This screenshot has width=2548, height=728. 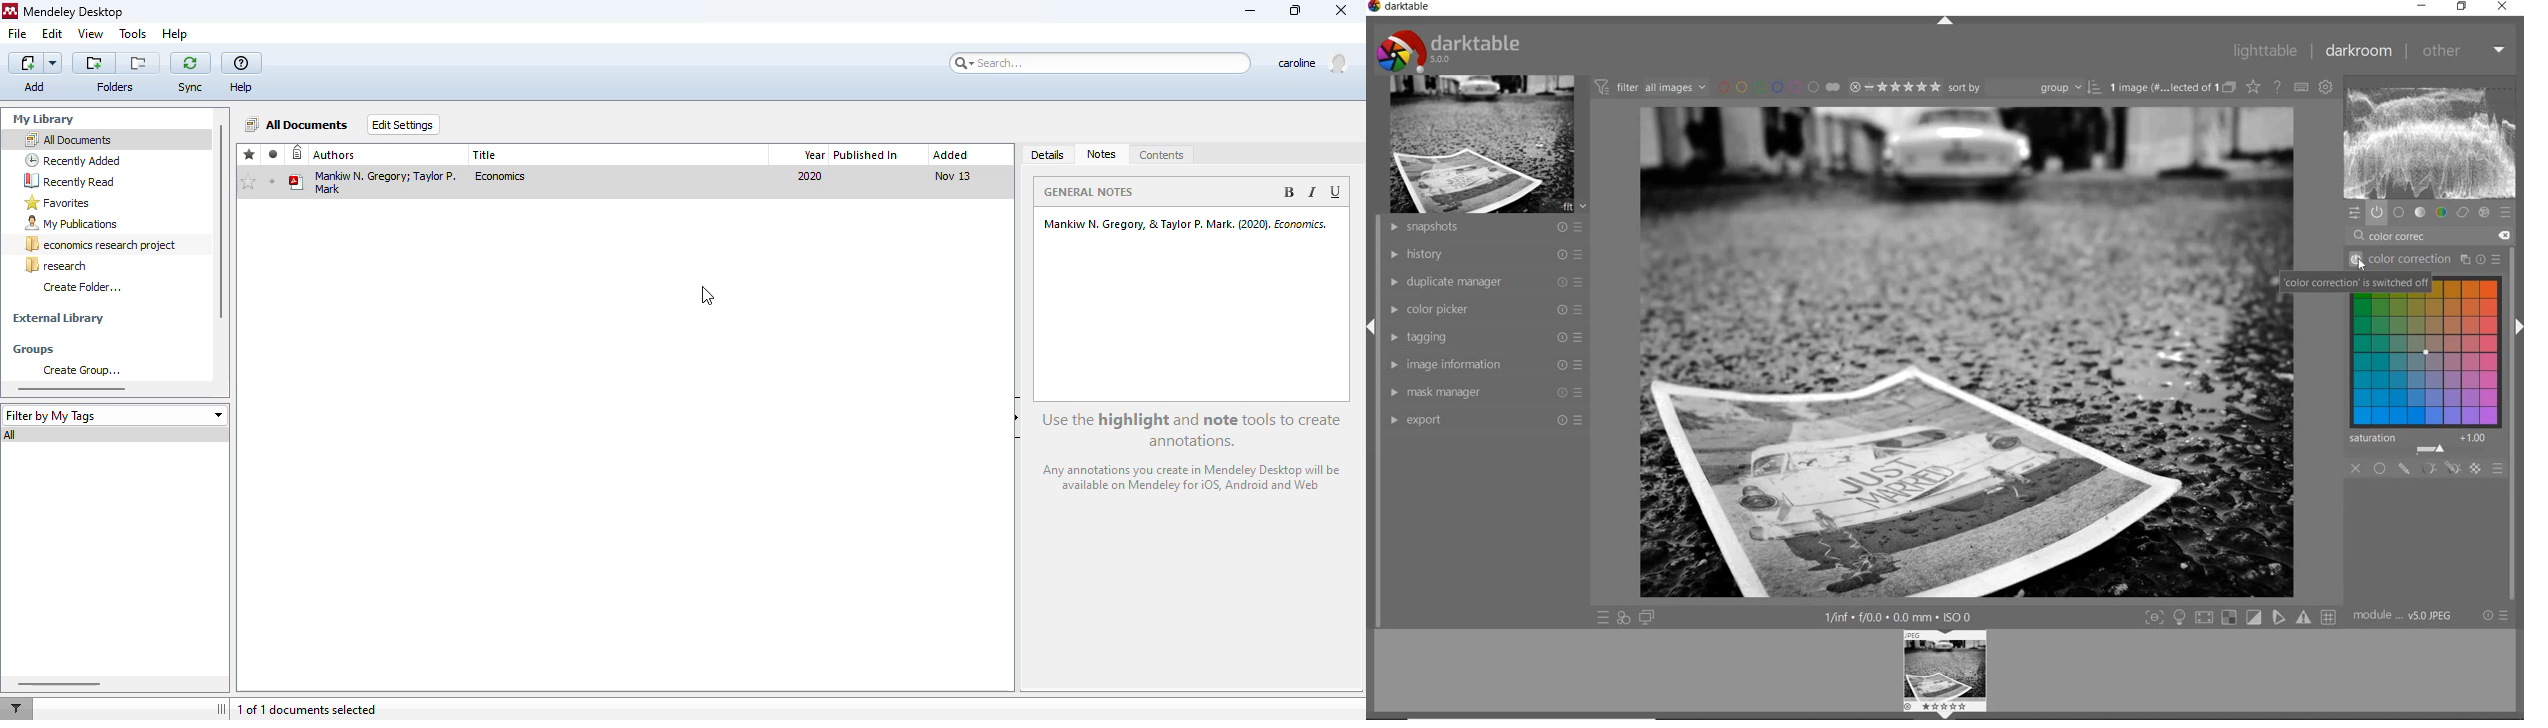 What do you see at coordinates (2420, 212) in the screenshot?
I see `tone` at bounding box center [2420, 212].